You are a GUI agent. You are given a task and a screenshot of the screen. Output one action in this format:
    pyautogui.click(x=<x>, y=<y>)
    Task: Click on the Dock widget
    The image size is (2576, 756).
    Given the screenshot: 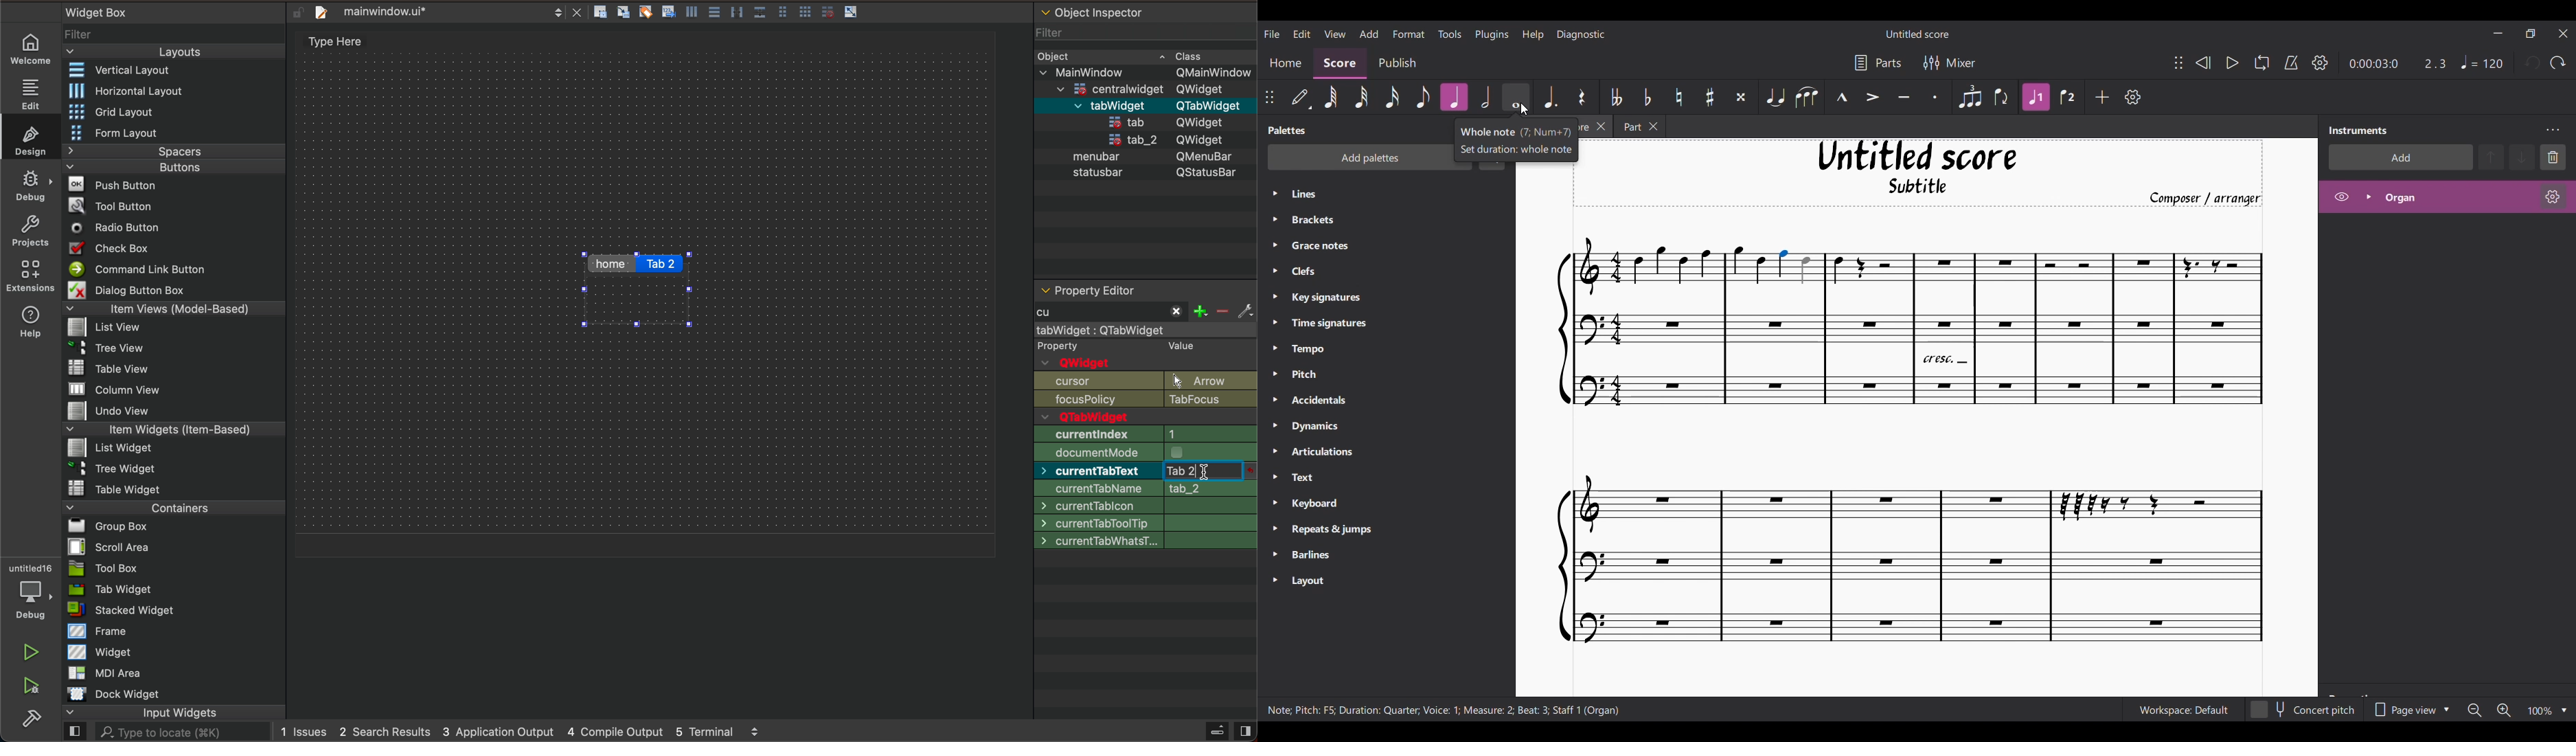 What is the action you would take?
    pyautogui.click(x=128, y=694)
    